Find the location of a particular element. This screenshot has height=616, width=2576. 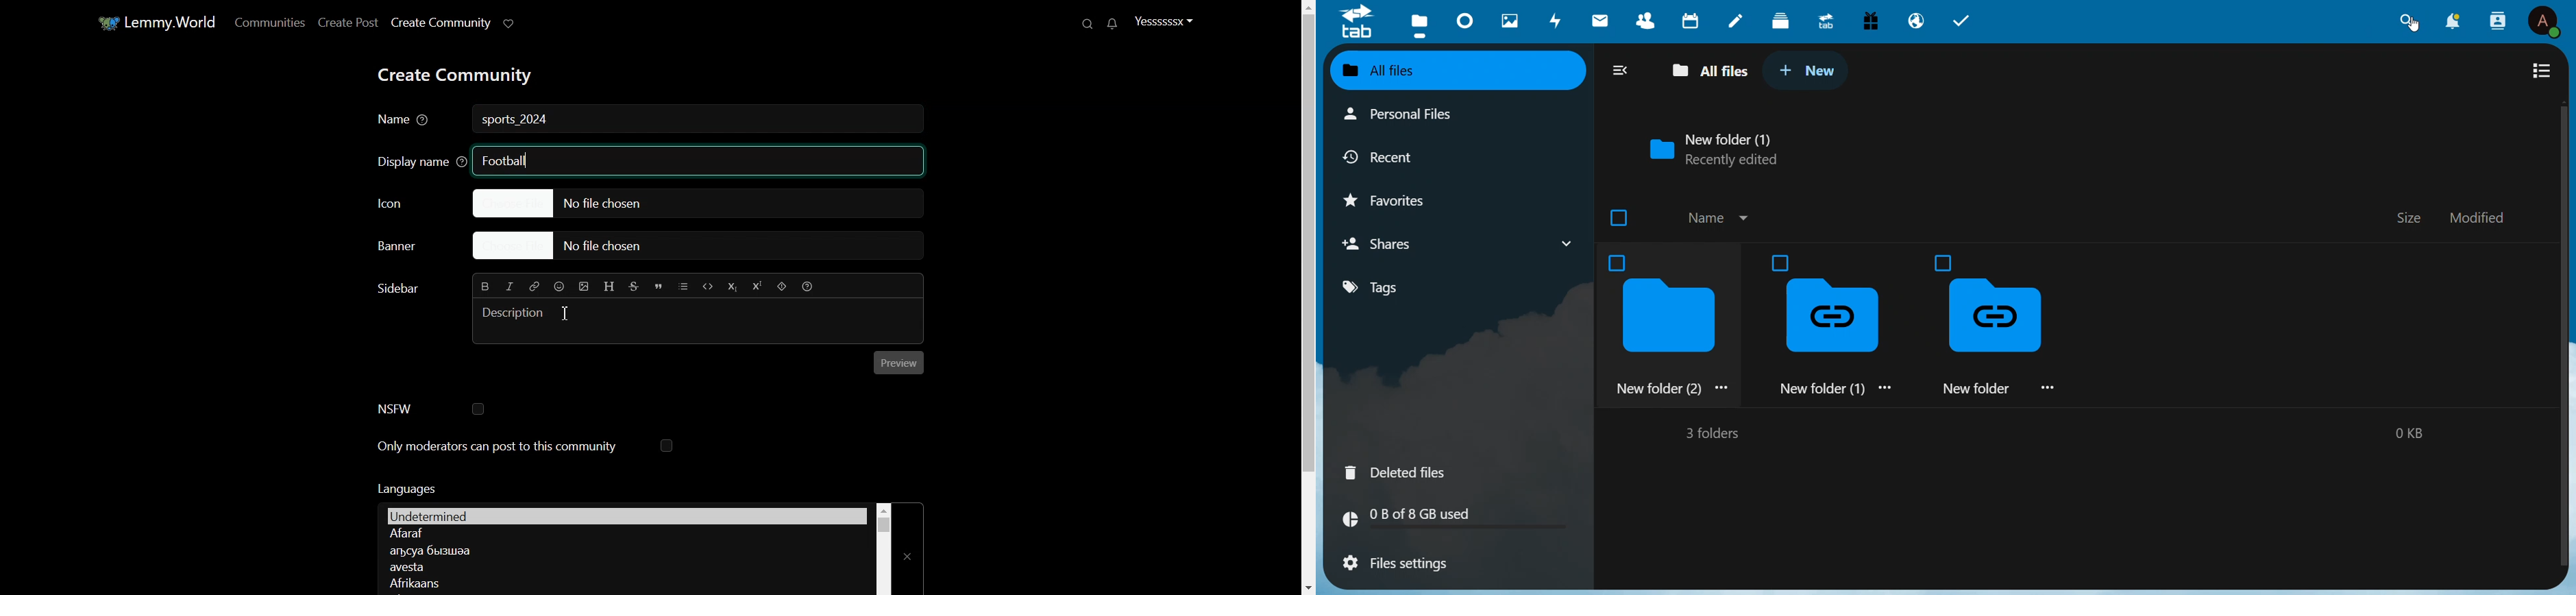

activity is located at coordinates (1557, 21).